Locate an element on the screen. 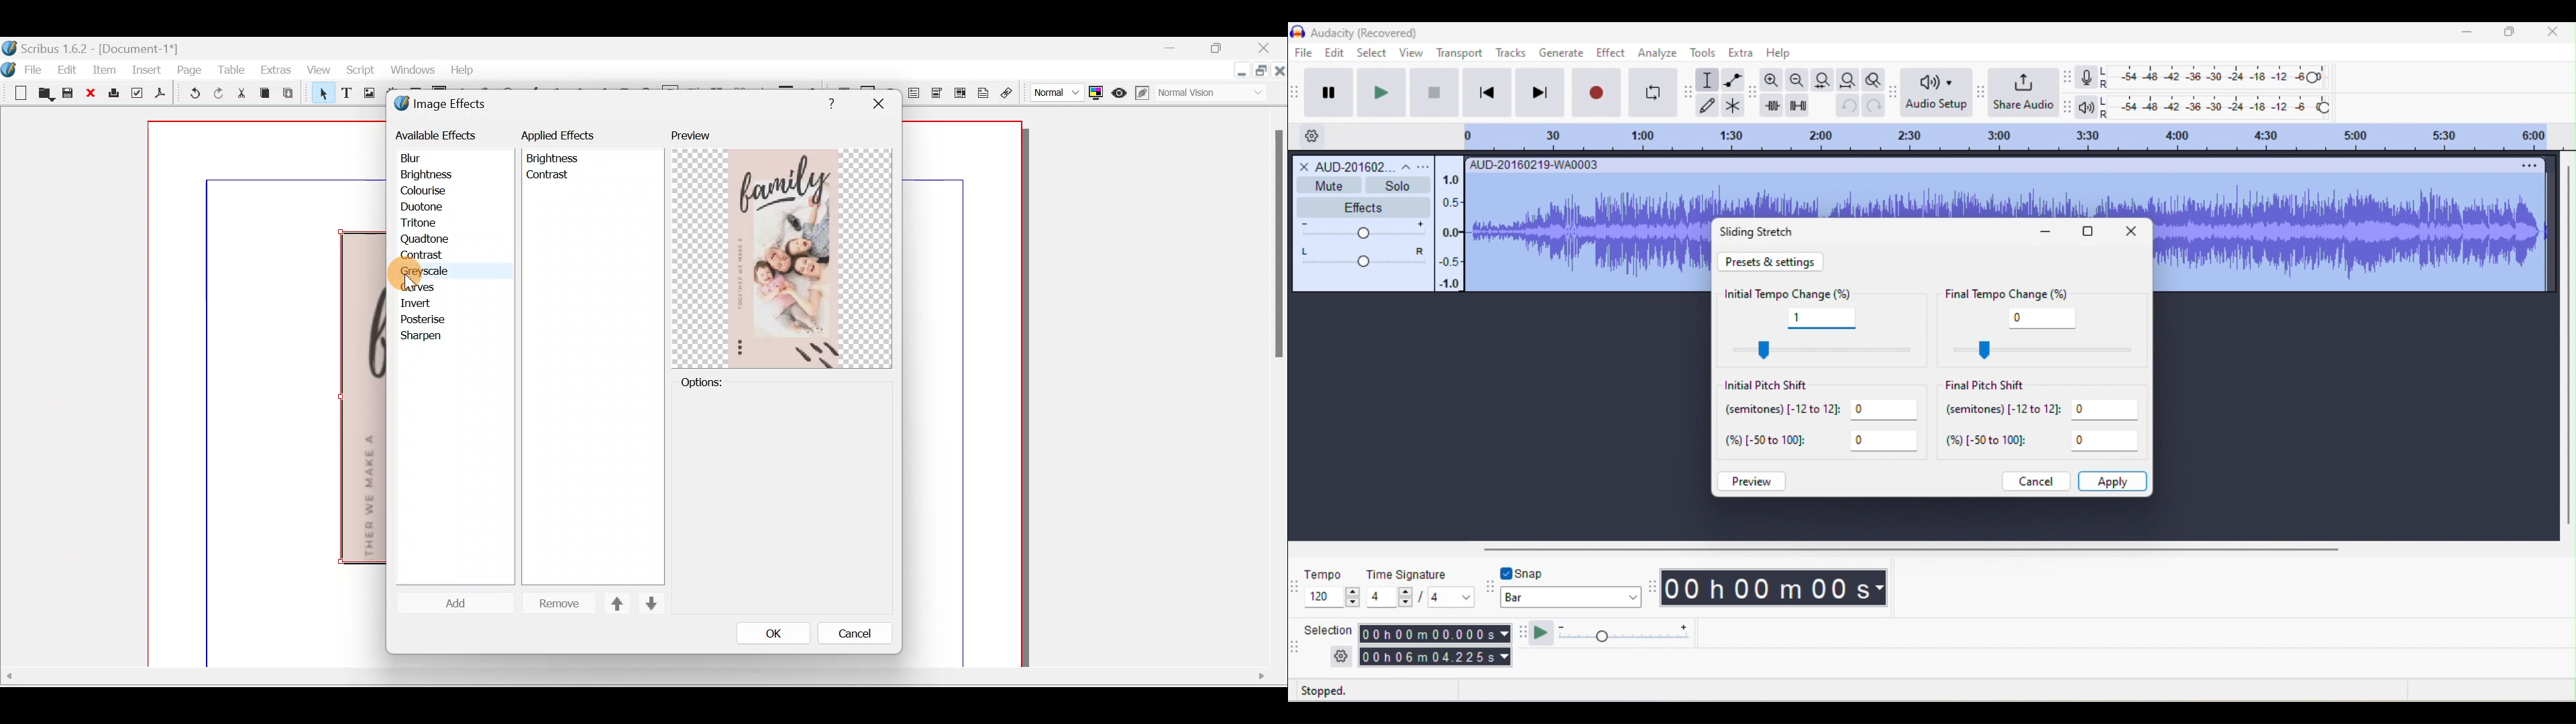  generate is located at coordinates (1561, 53).